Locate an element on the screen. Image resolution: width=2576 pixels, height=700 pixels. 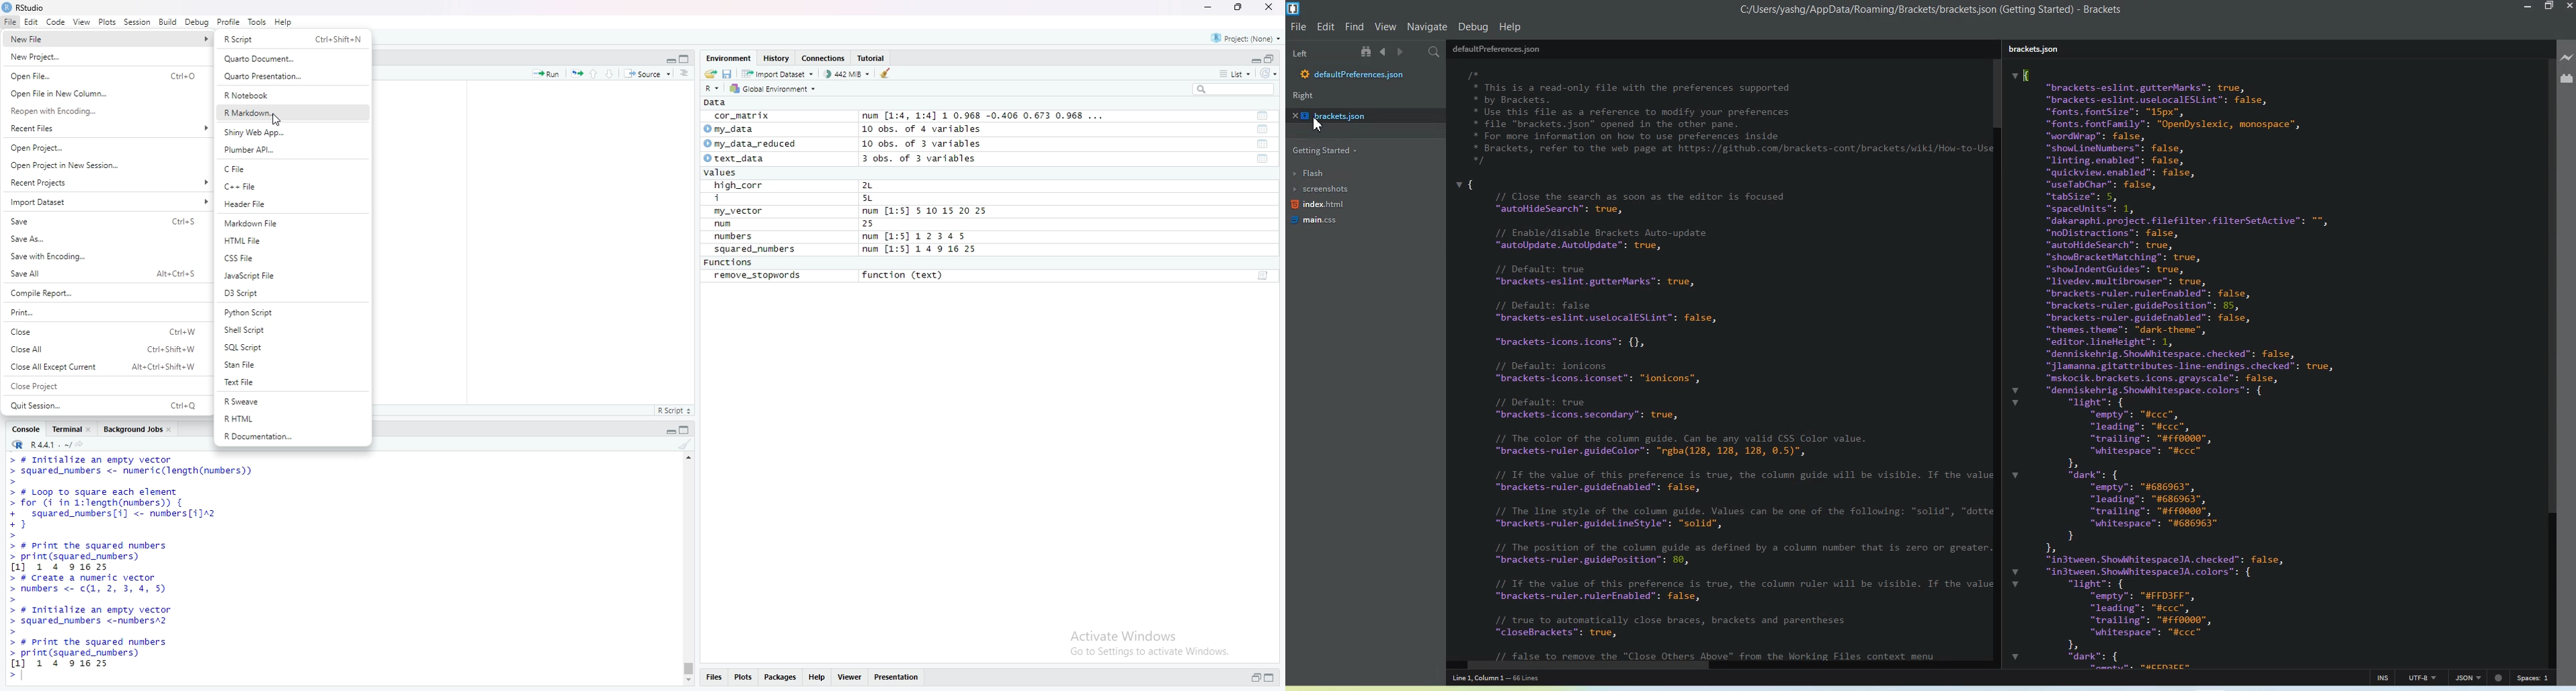
line 1, column 1 - 66 lines is located at coordinates (1512, 679).